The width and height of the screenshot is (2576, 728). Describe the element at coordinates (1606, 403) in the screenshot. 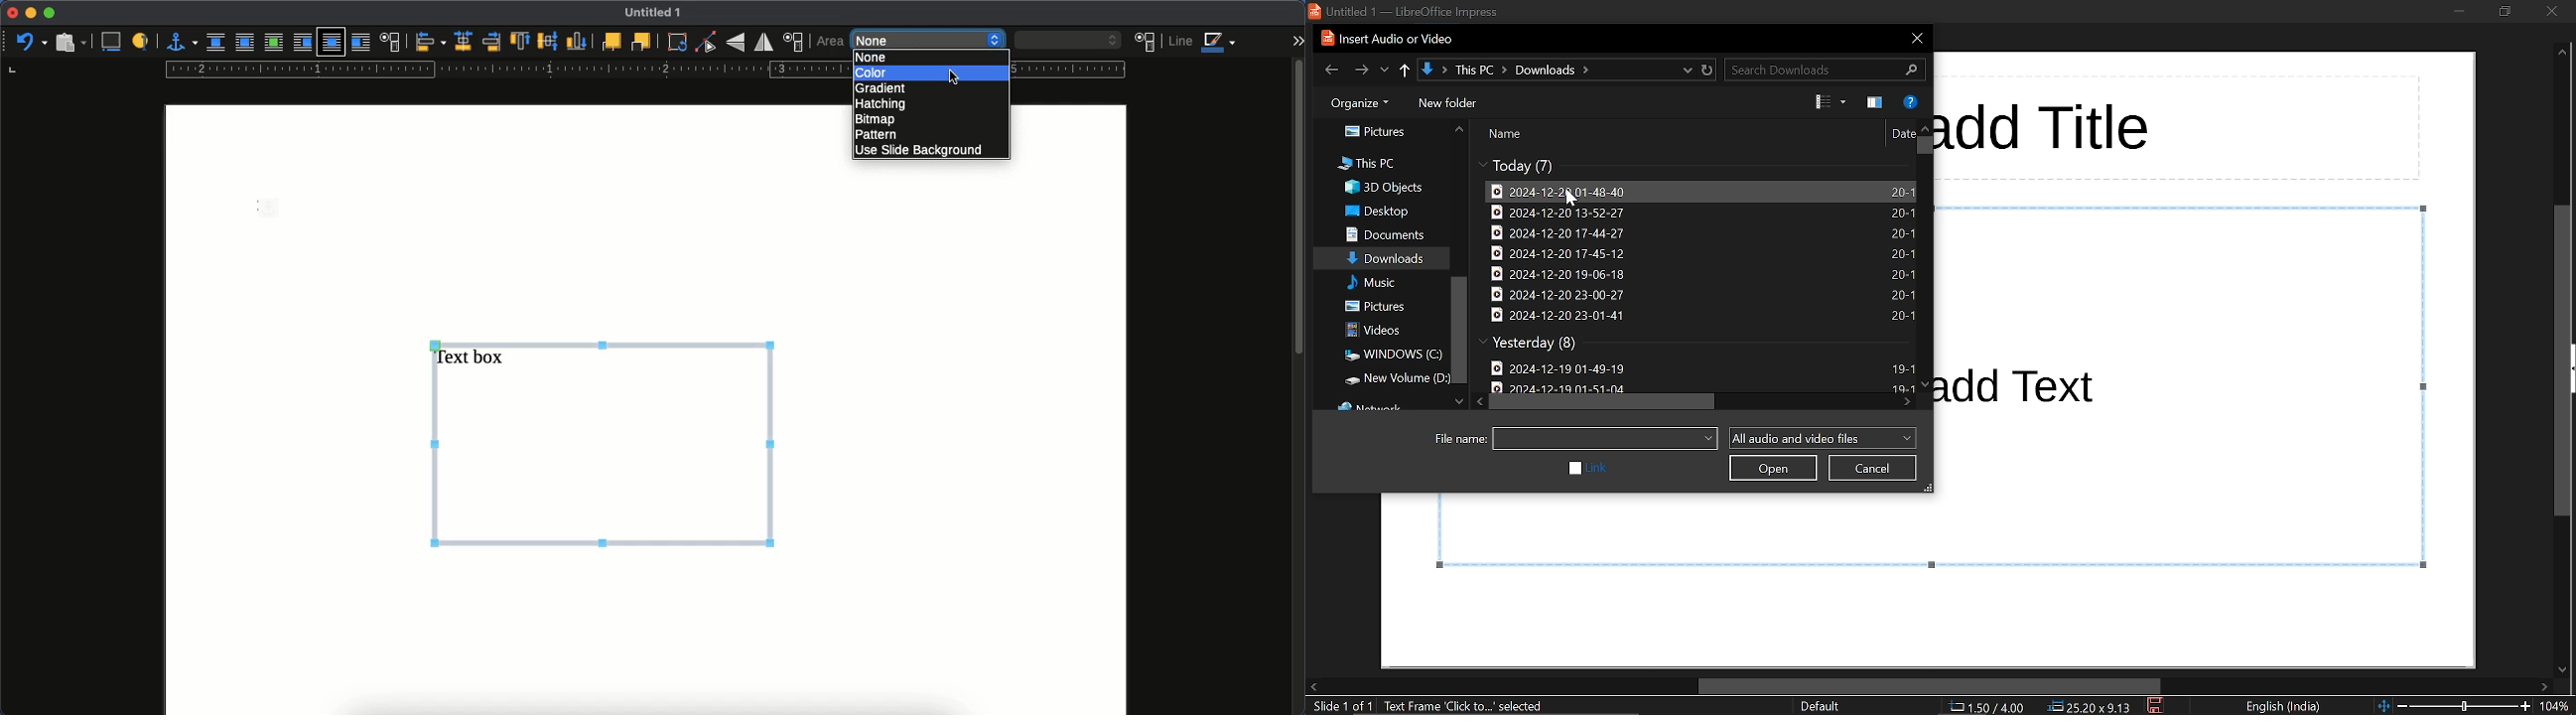

I see `horizontal scrollbar` at that location.